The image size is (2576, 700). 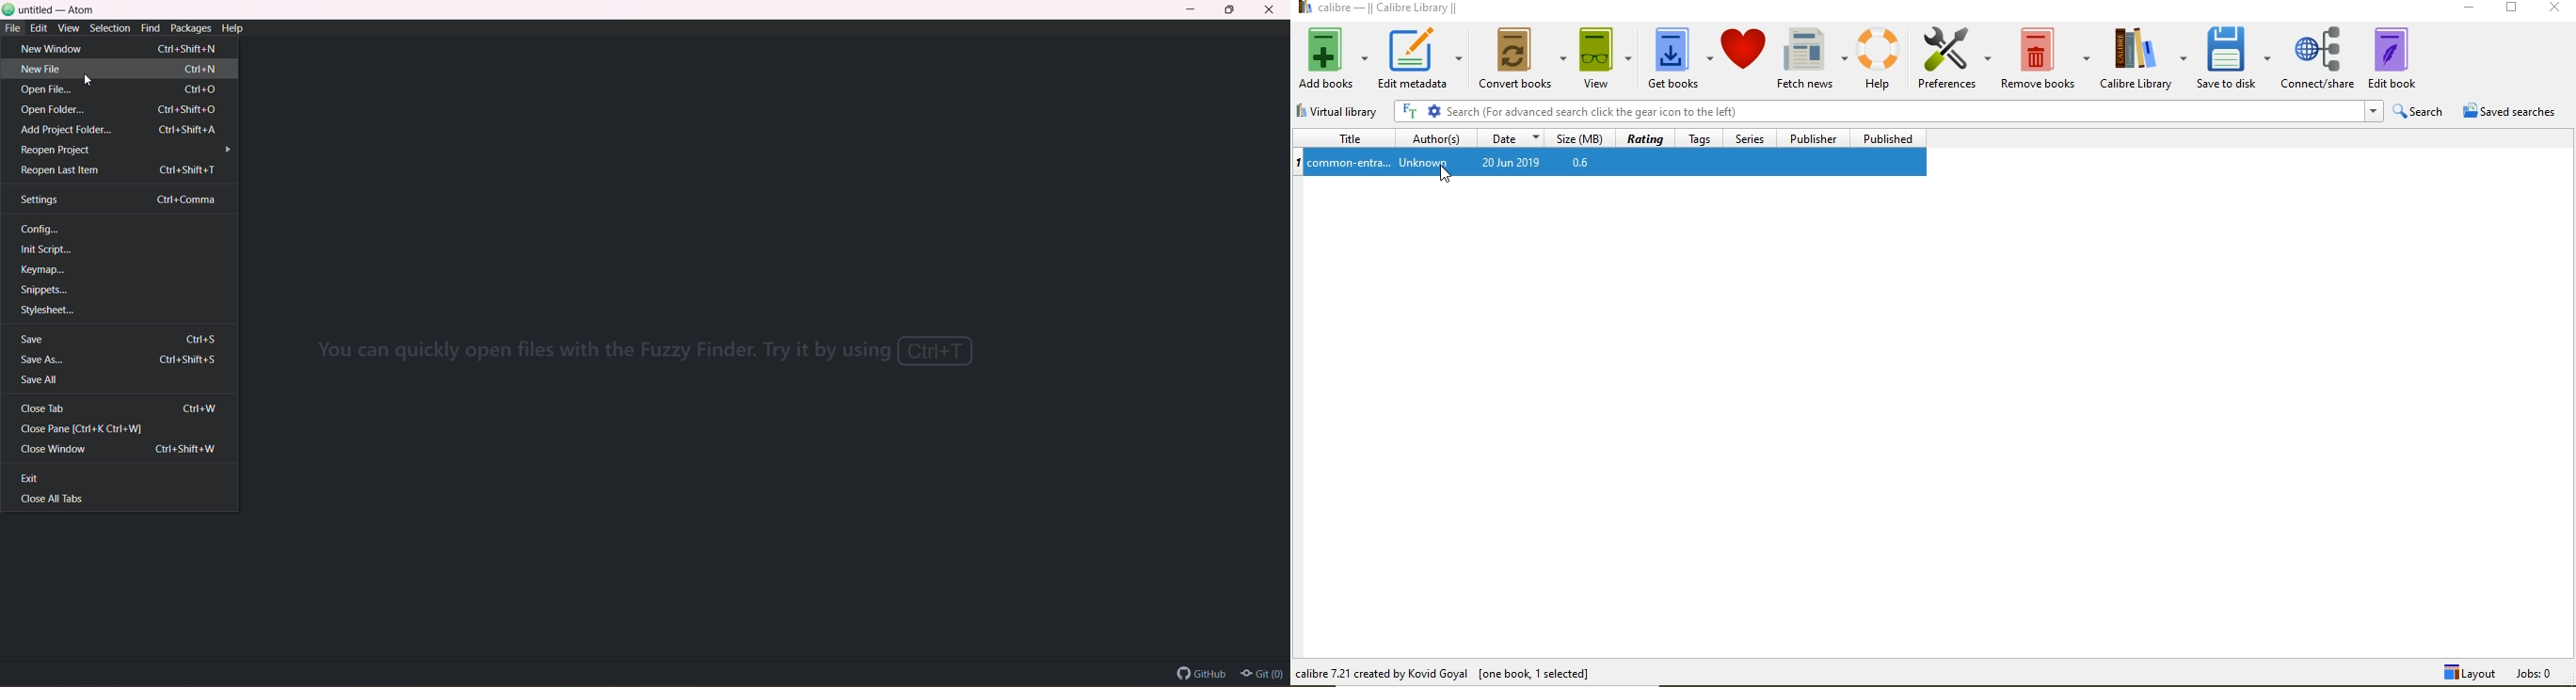 I want to click on Close Pane [Ctrl+K Ctrl+W], so click(x=87, y=428).